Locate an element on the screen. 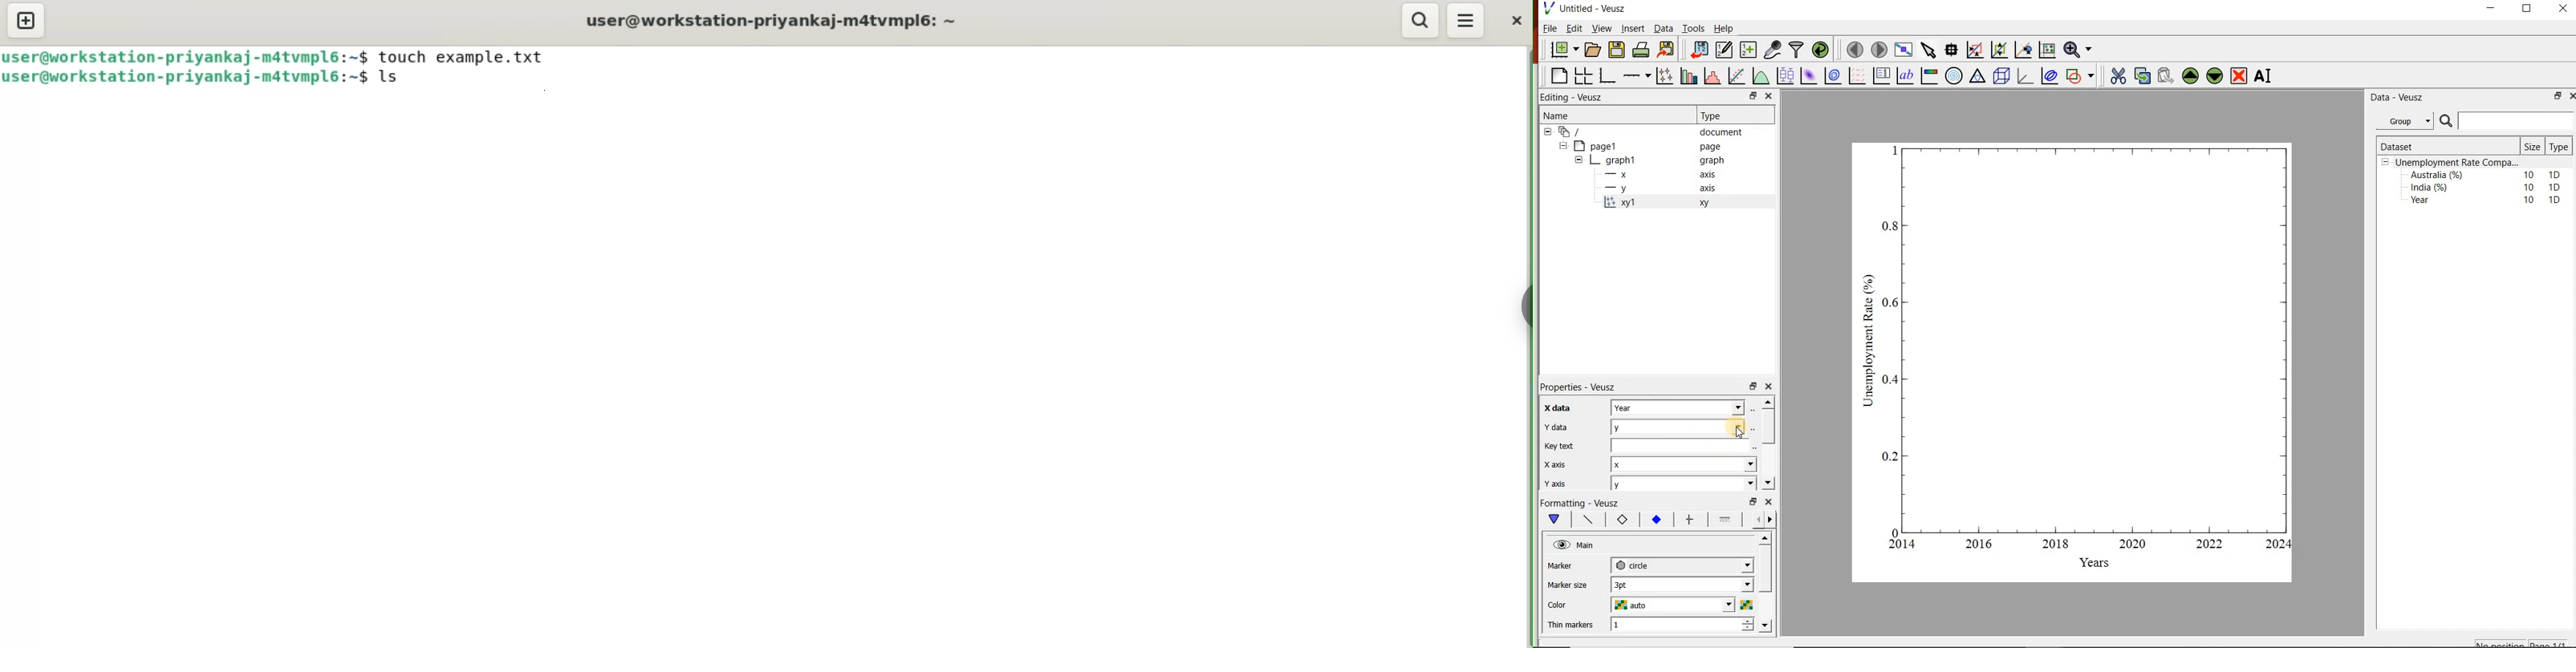  move up is located at coordinates (1768, 402).